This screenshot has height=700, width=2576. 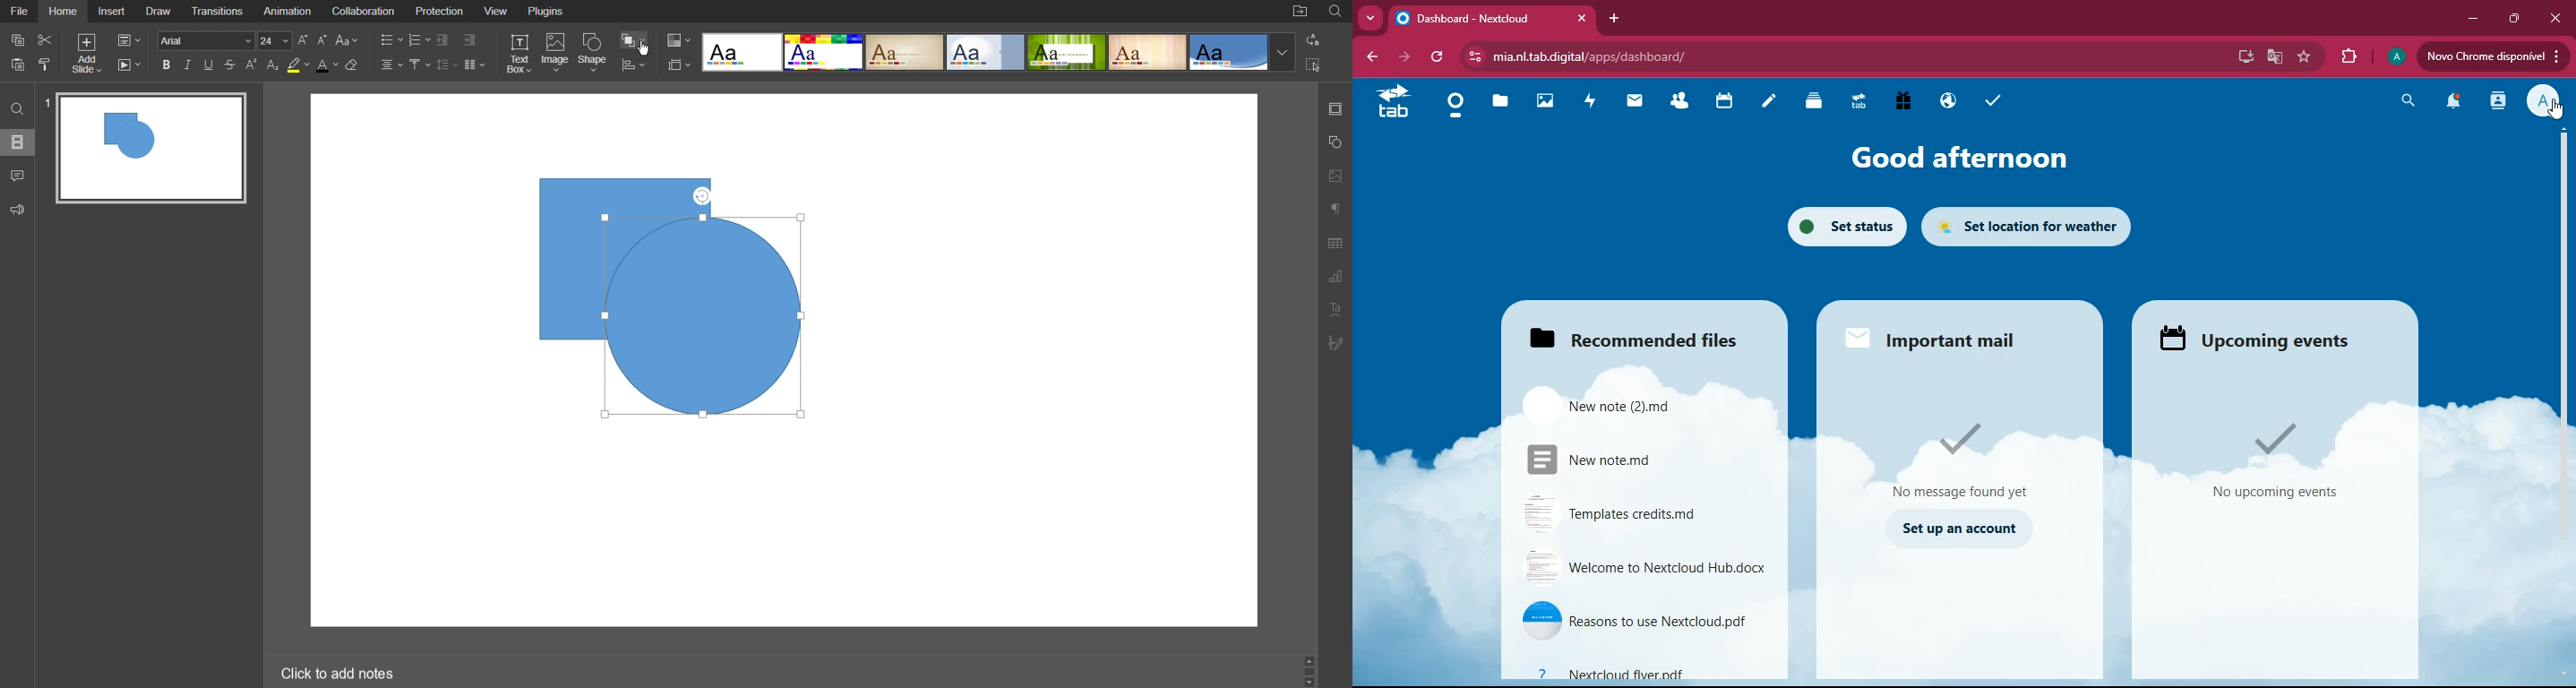 I want to click on maximize, so click(x=2511, y=20).